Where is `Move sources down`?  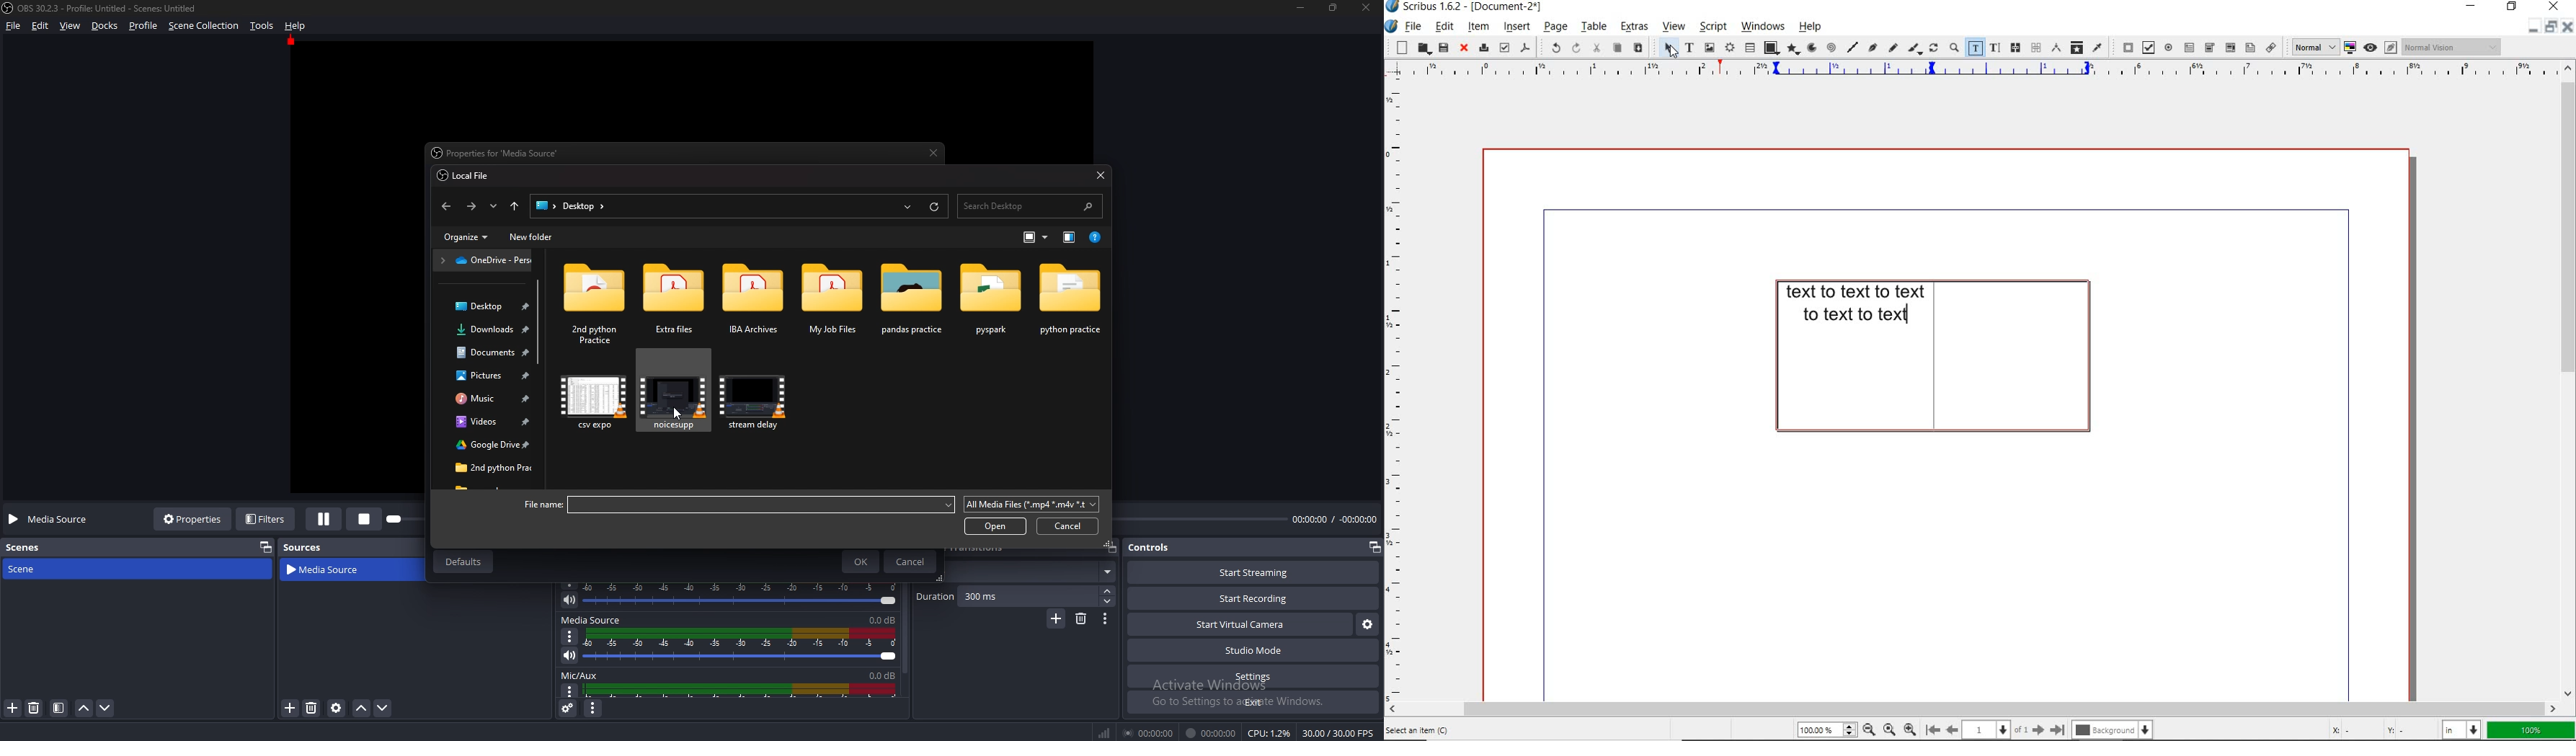
Move sources down is located at coordinates (382, 708).